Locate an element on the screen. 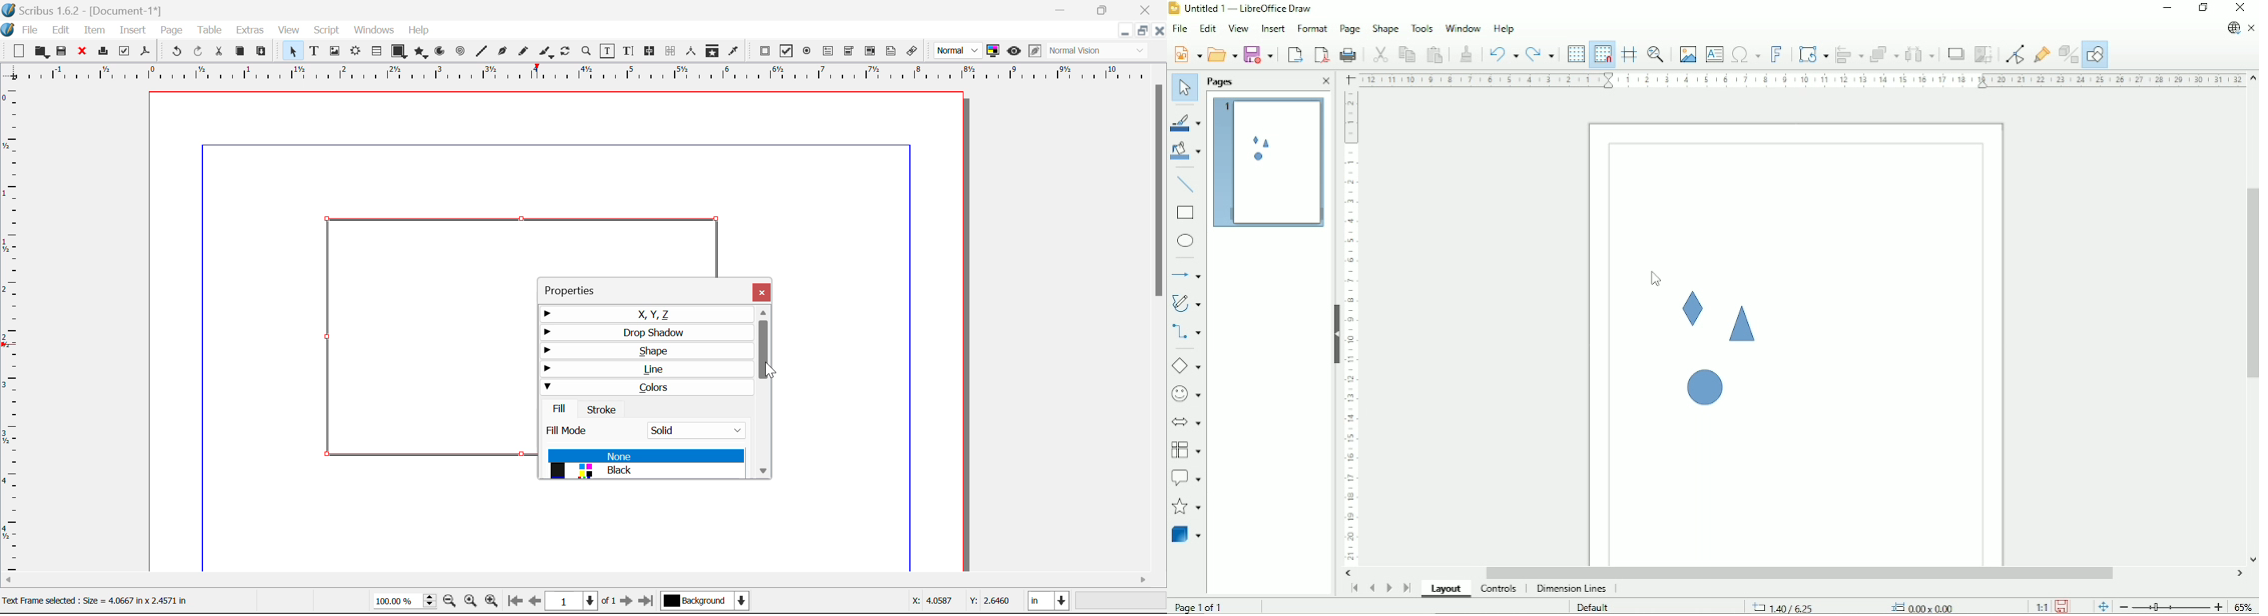  Connectors is located at coordinates (1186, 333).